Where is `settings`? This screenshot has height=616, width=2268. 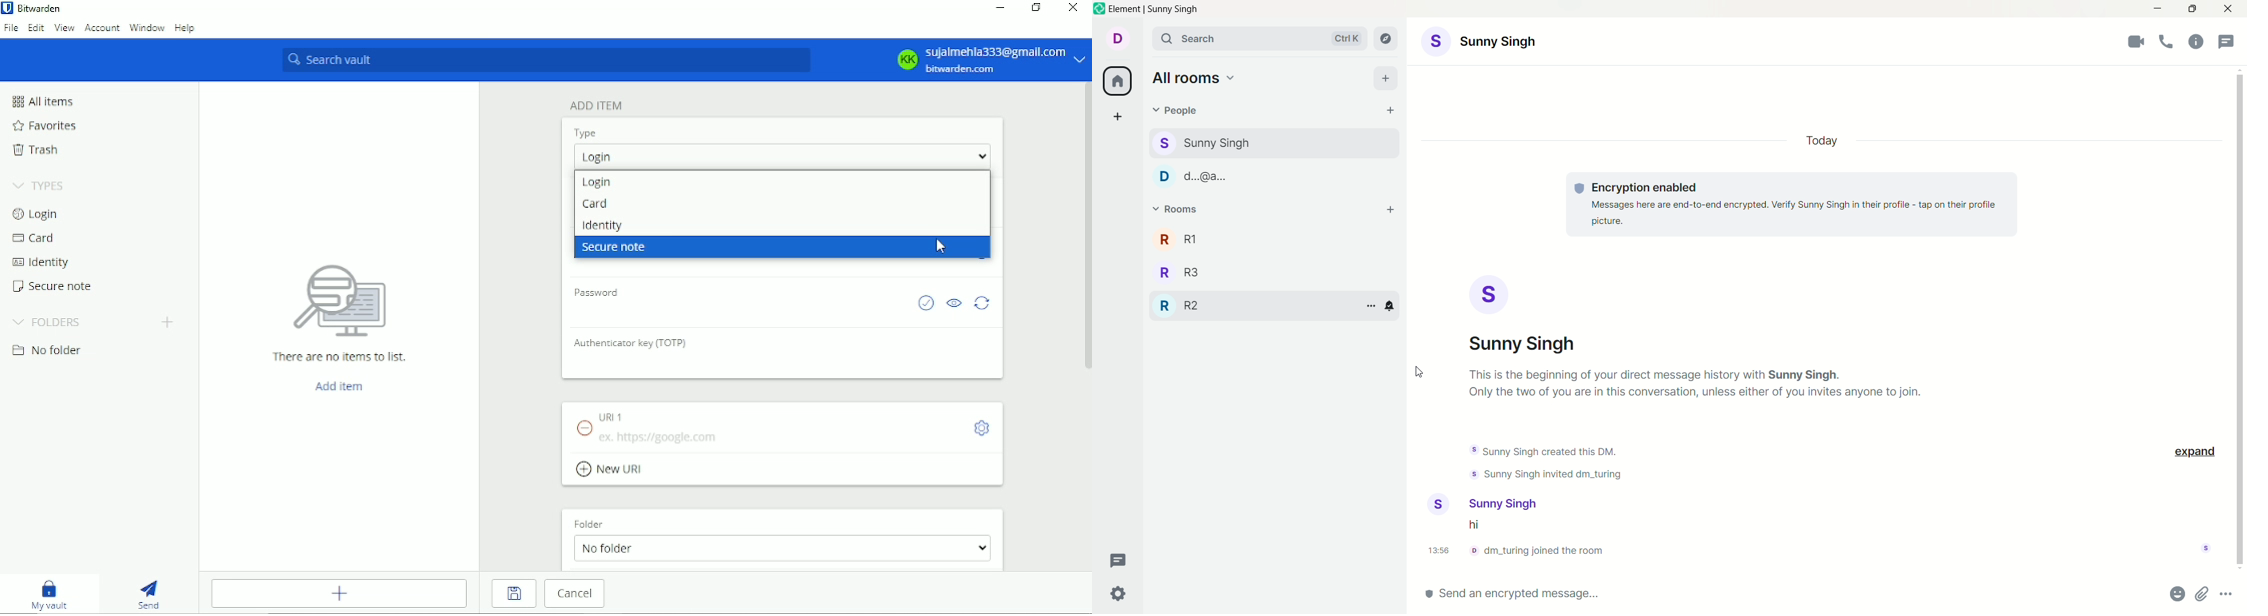 settings is located at coordinates (1118, 591).